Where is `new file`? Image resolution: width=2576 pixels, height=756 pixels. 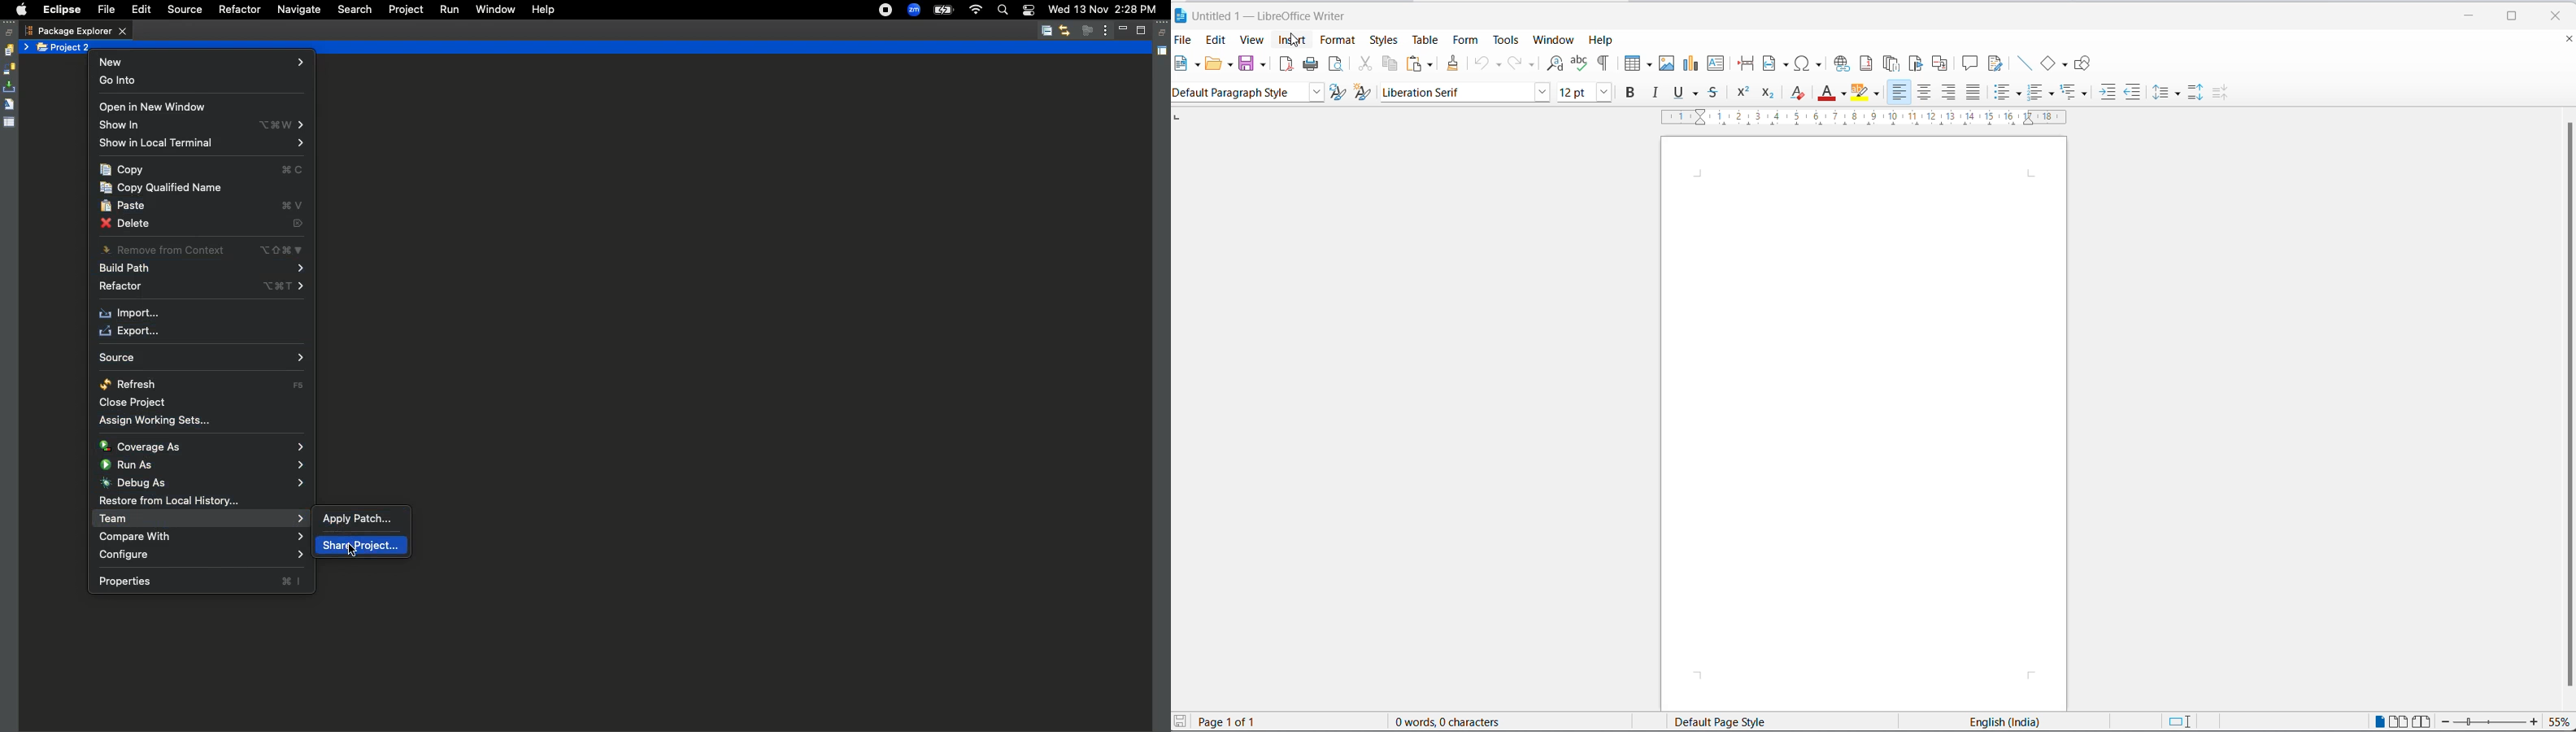
new file is located at coordinates (1180, 65).